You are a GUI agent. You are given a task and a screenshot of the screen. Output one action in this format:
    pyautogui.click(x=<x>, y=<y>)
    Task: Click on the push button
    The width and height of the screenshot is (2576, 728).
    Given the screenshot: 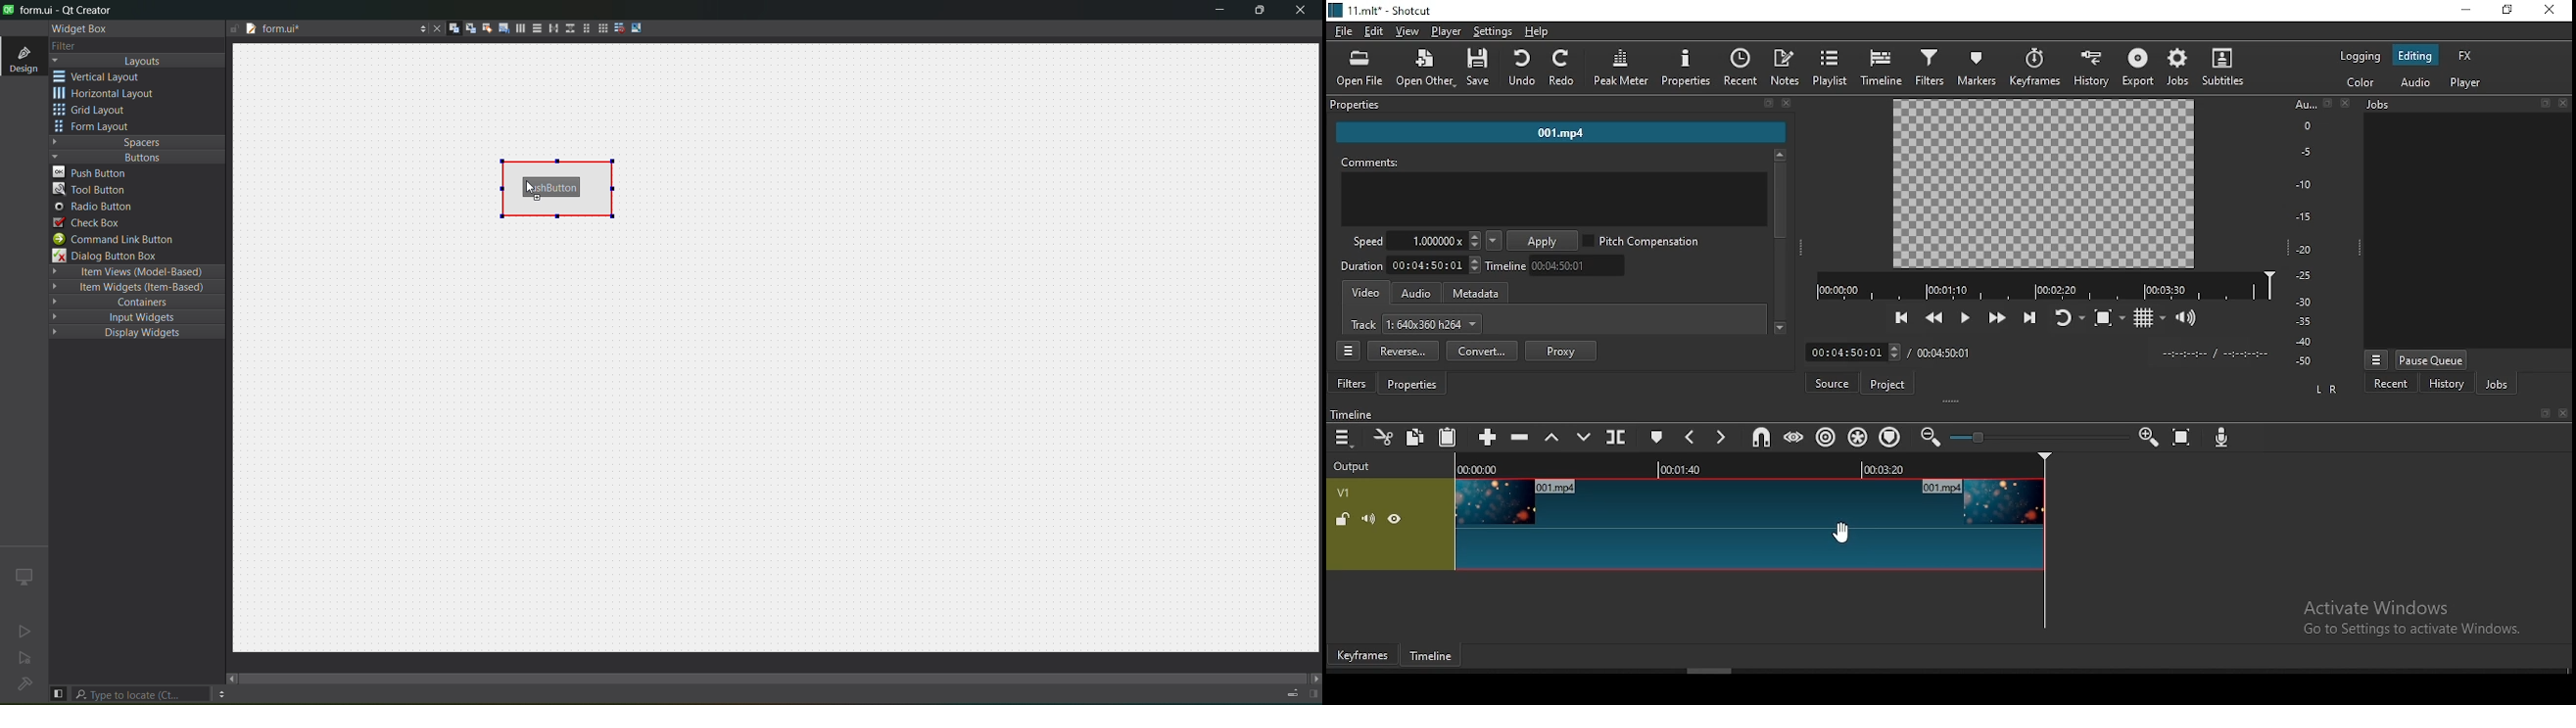 What is the action you would take?
    pyautogui.click(x=554, y=183)
    